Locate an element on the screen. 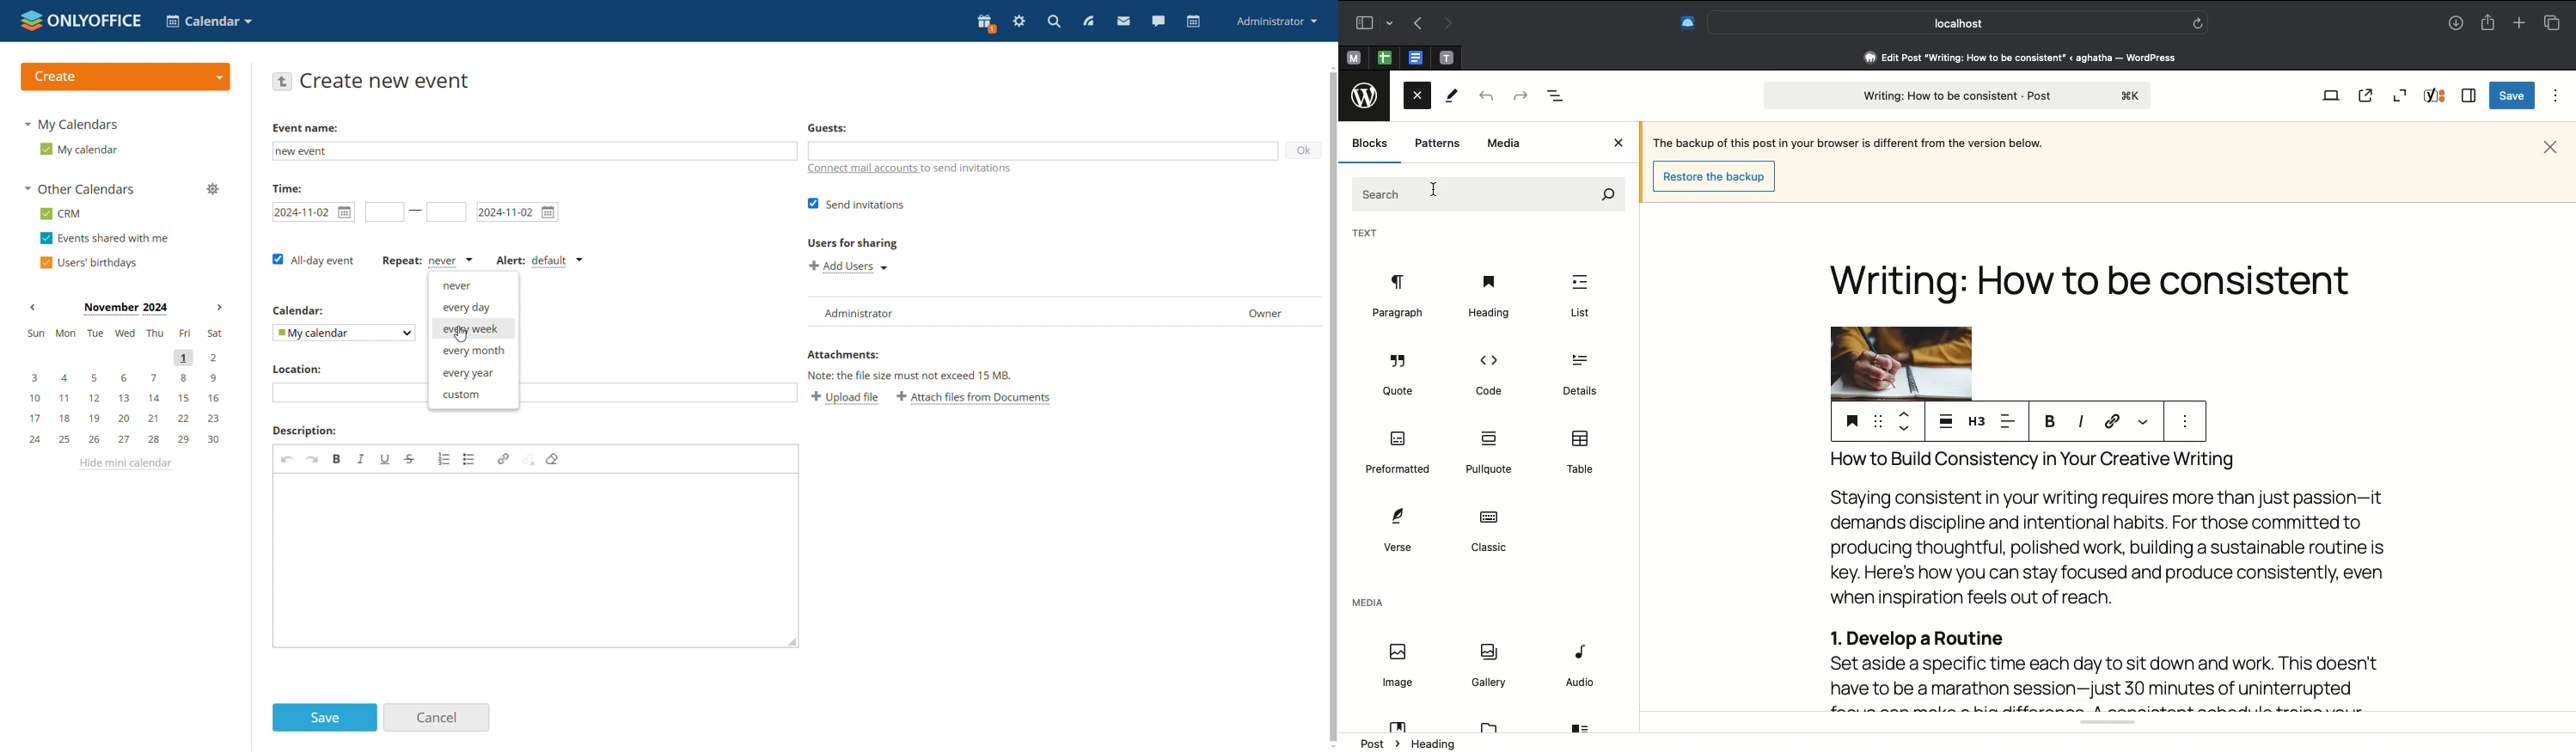  every week is located at coordinates (473, 330).